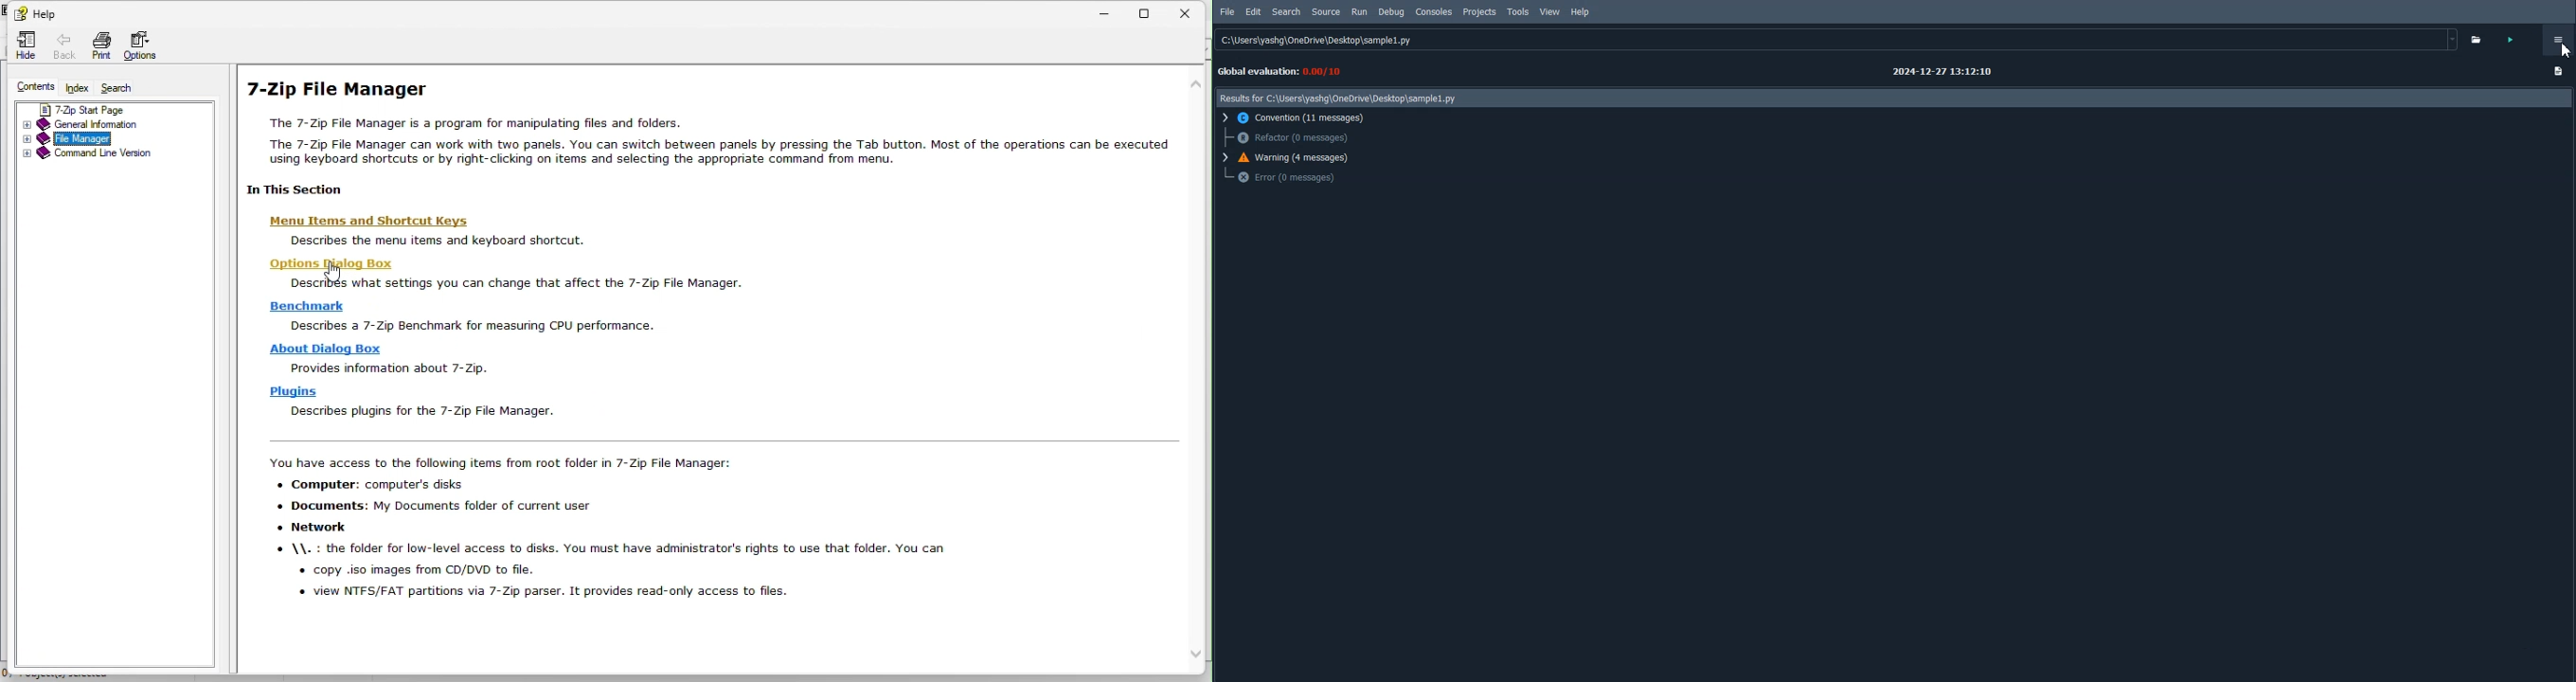 The width and height of the screenshot is (2576, 700). I want to click on Hide, so click(26, 46).